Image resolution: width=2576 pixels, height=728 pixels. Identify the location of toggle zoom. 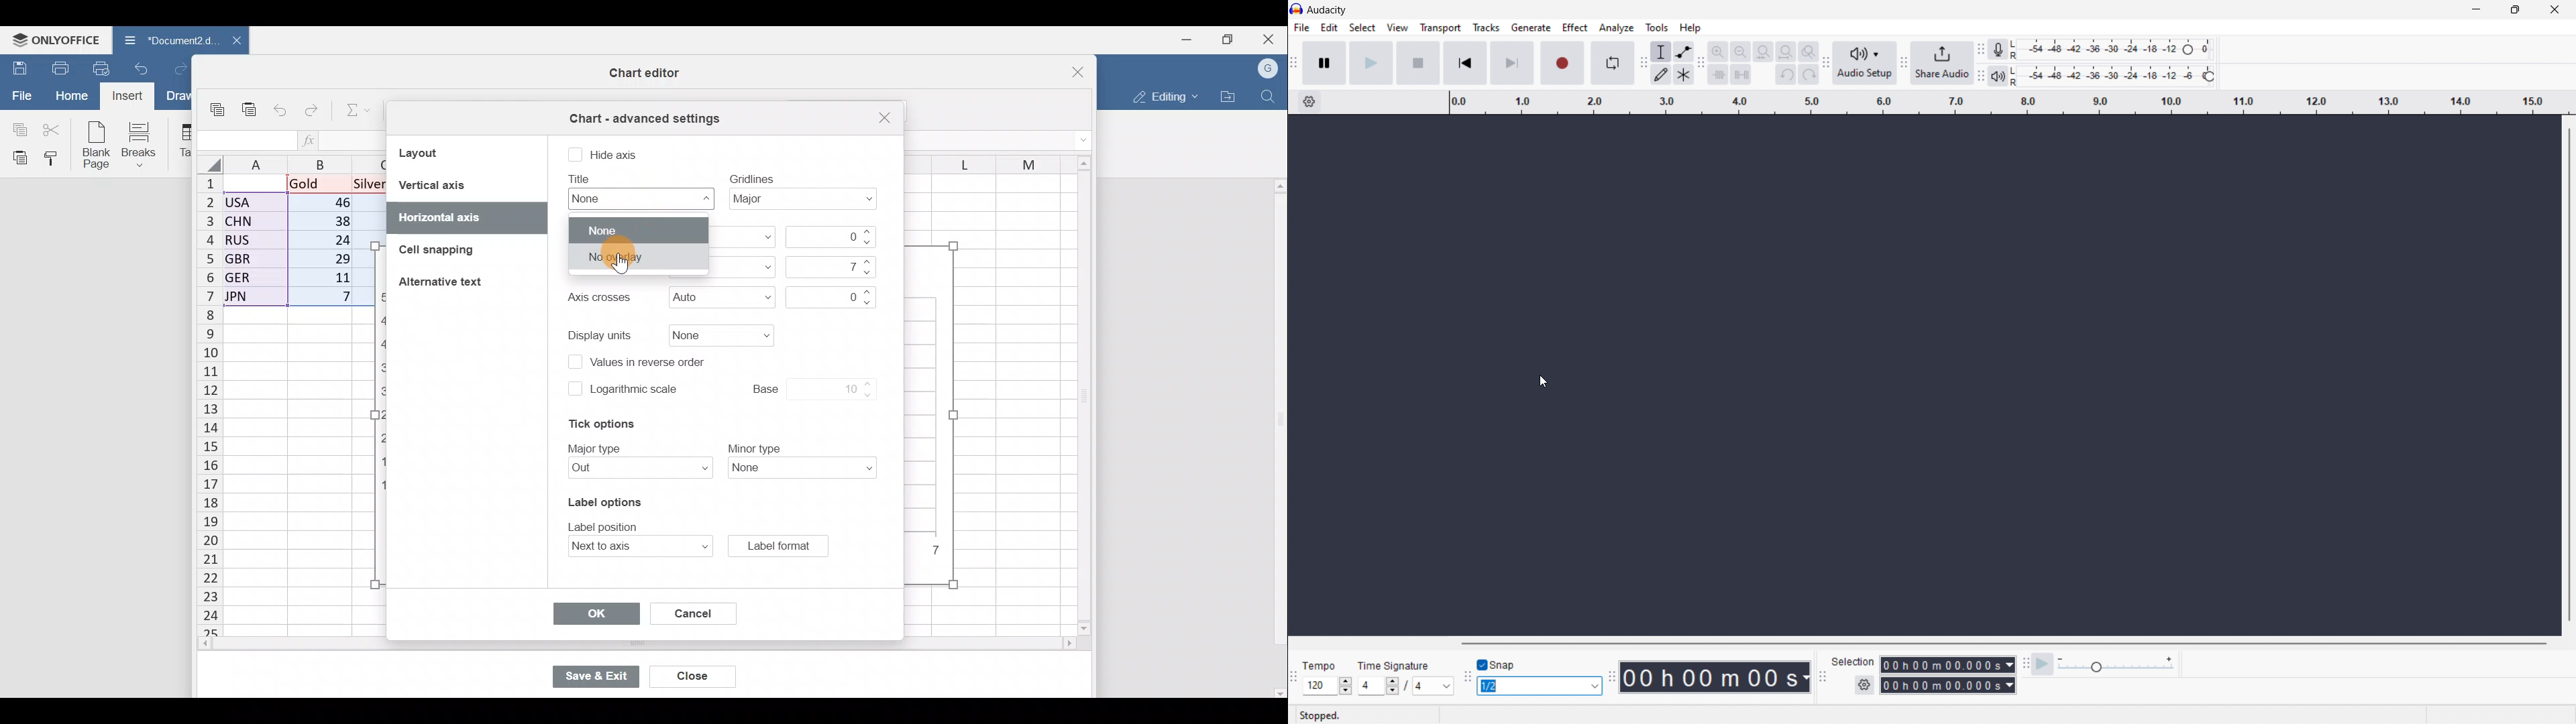
(1809, 52).